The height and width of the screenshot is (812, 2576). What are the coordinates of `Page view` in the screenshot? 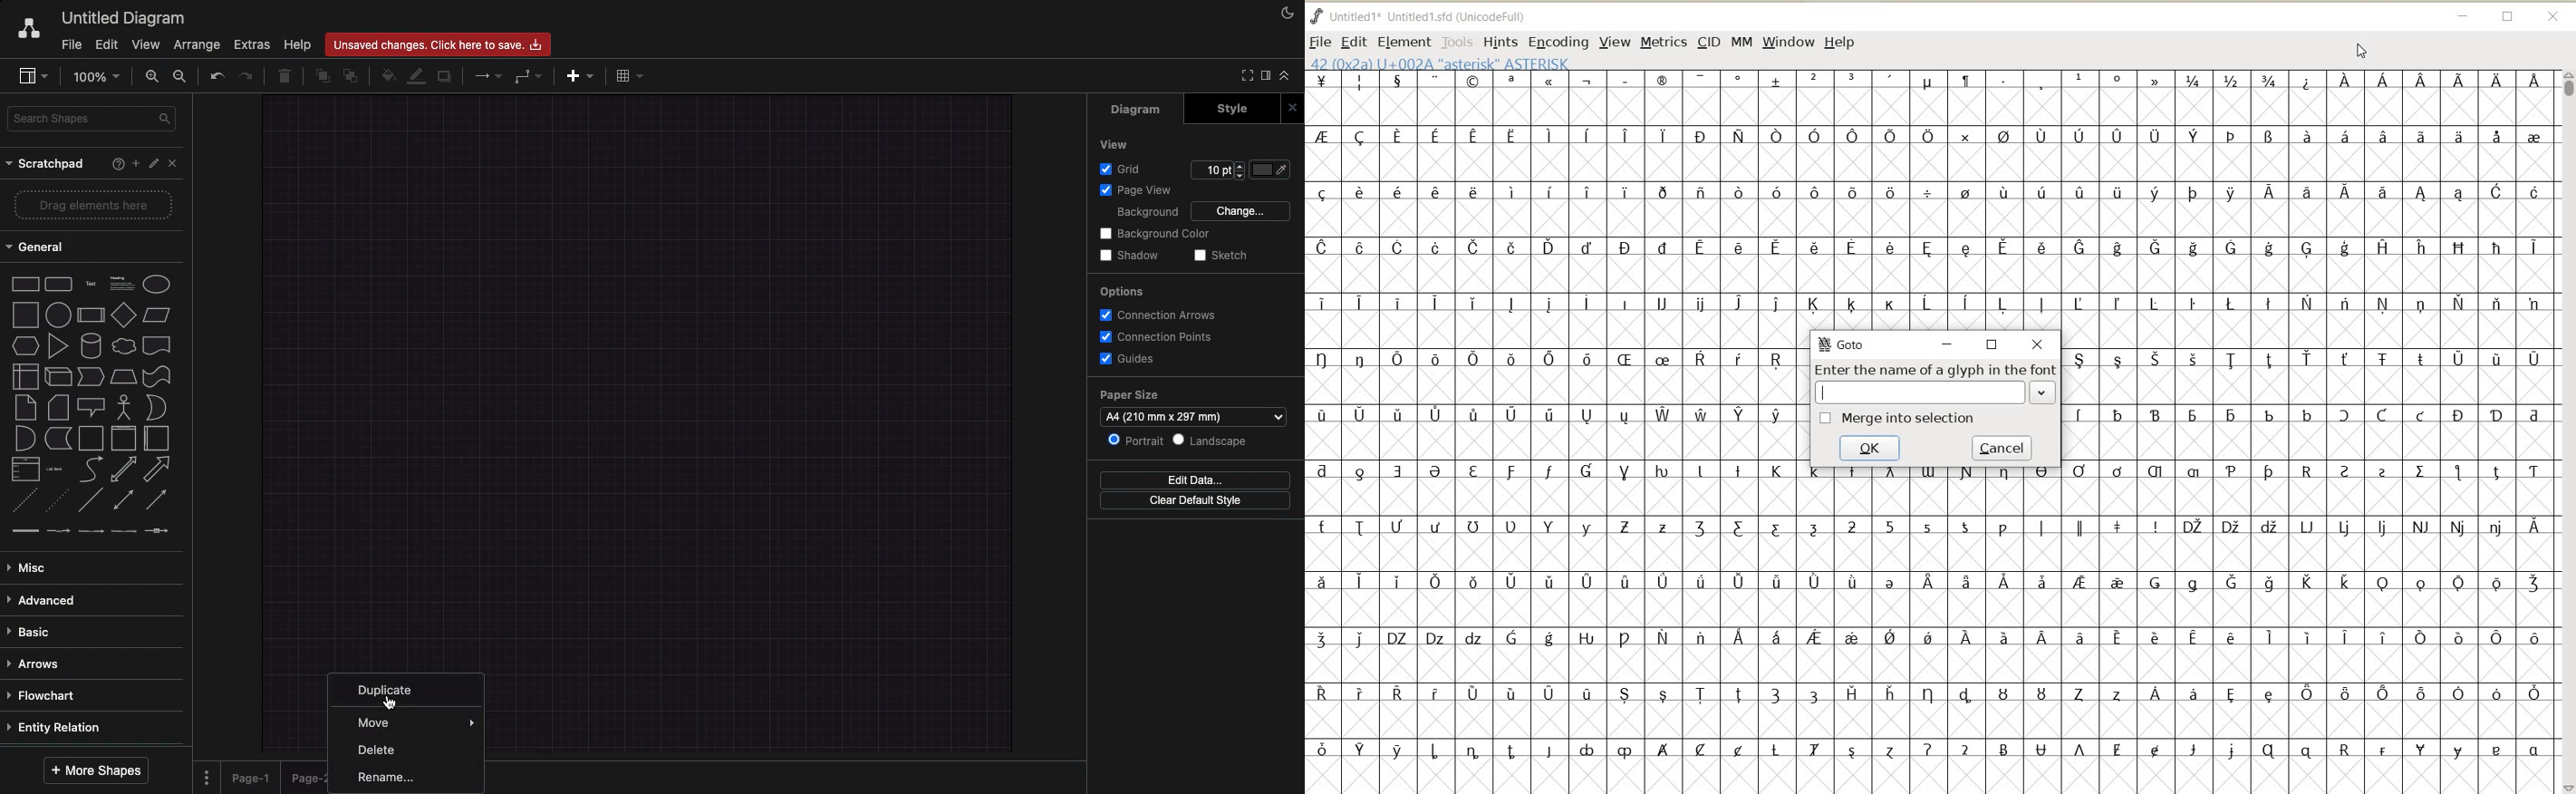 It's located at (1132, 189).